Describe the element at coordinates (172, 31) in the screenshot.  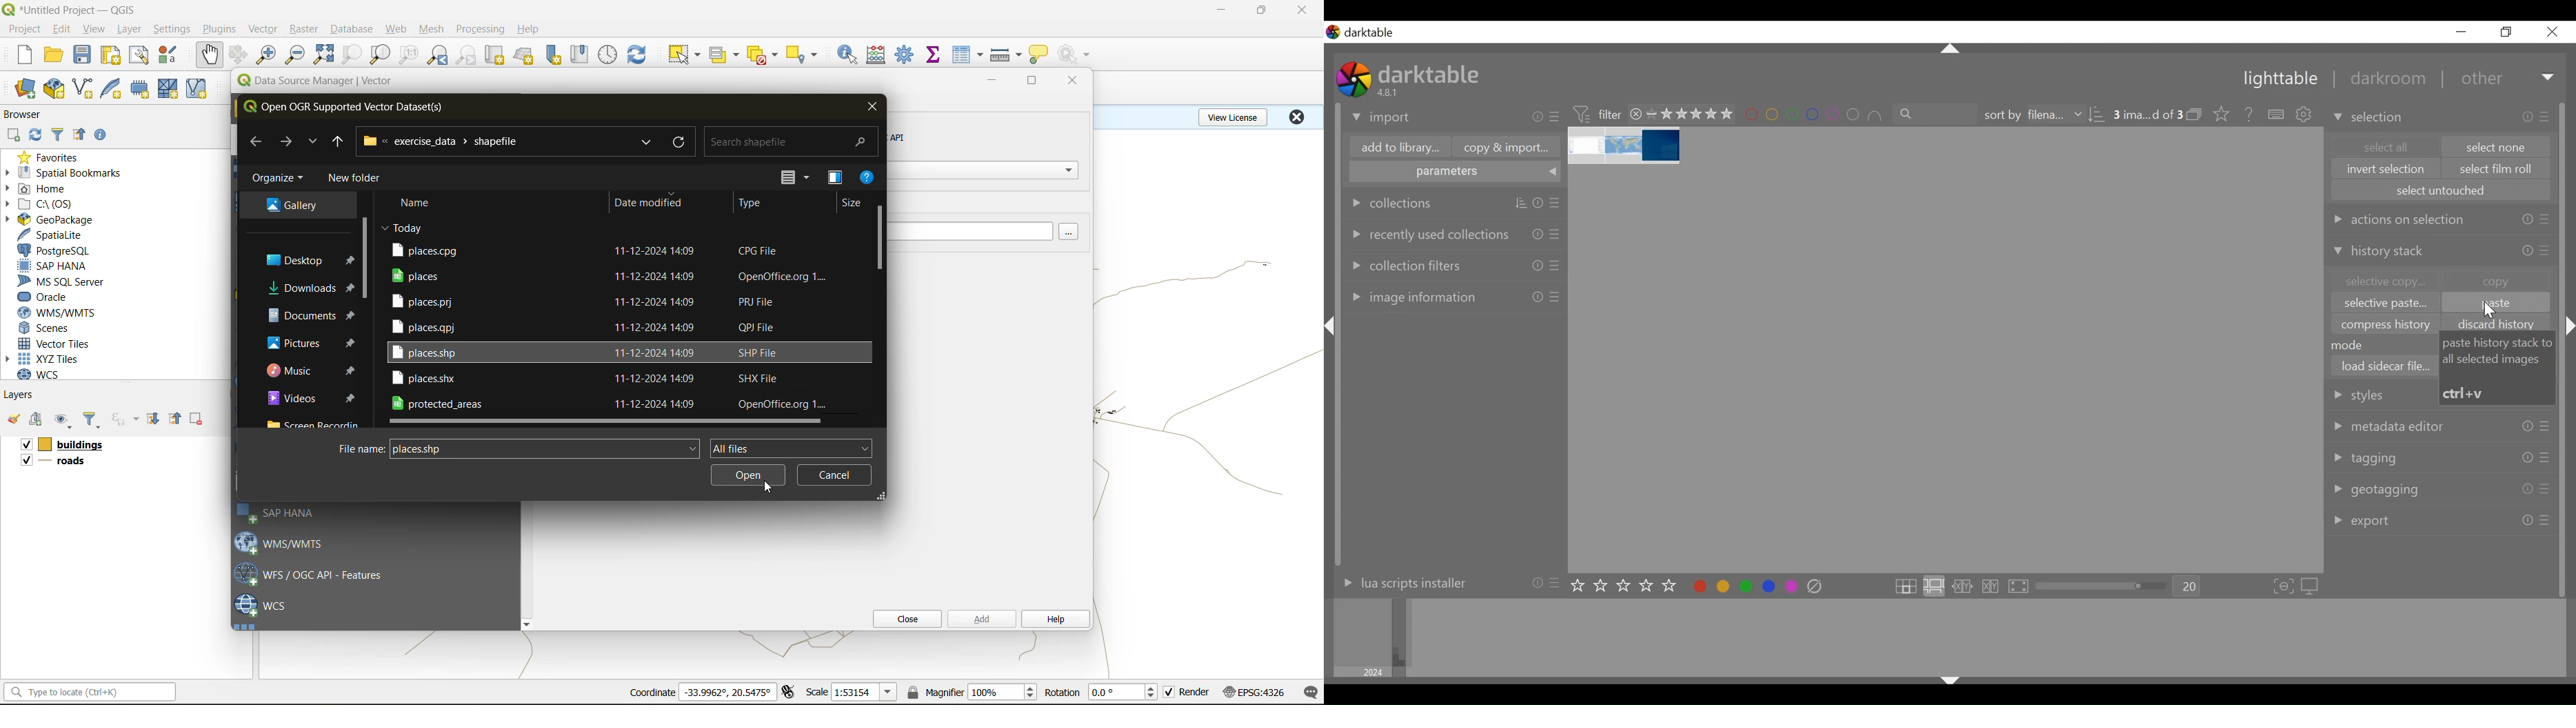
I see `settings` at that location.